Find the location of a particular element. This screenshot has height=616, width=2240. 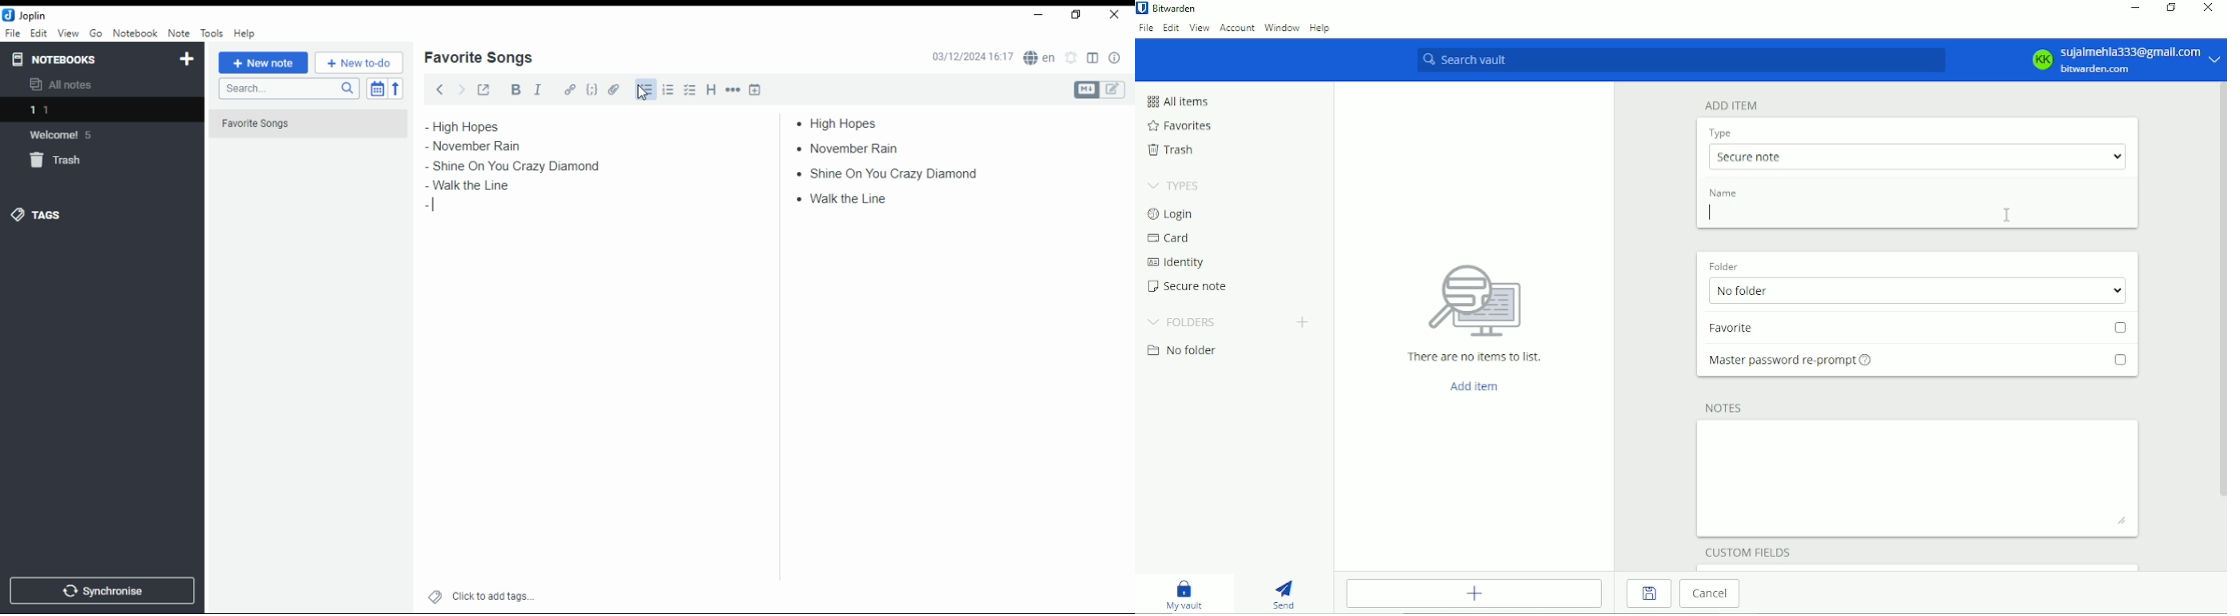

checkbox is located at coordinates (689, 91).